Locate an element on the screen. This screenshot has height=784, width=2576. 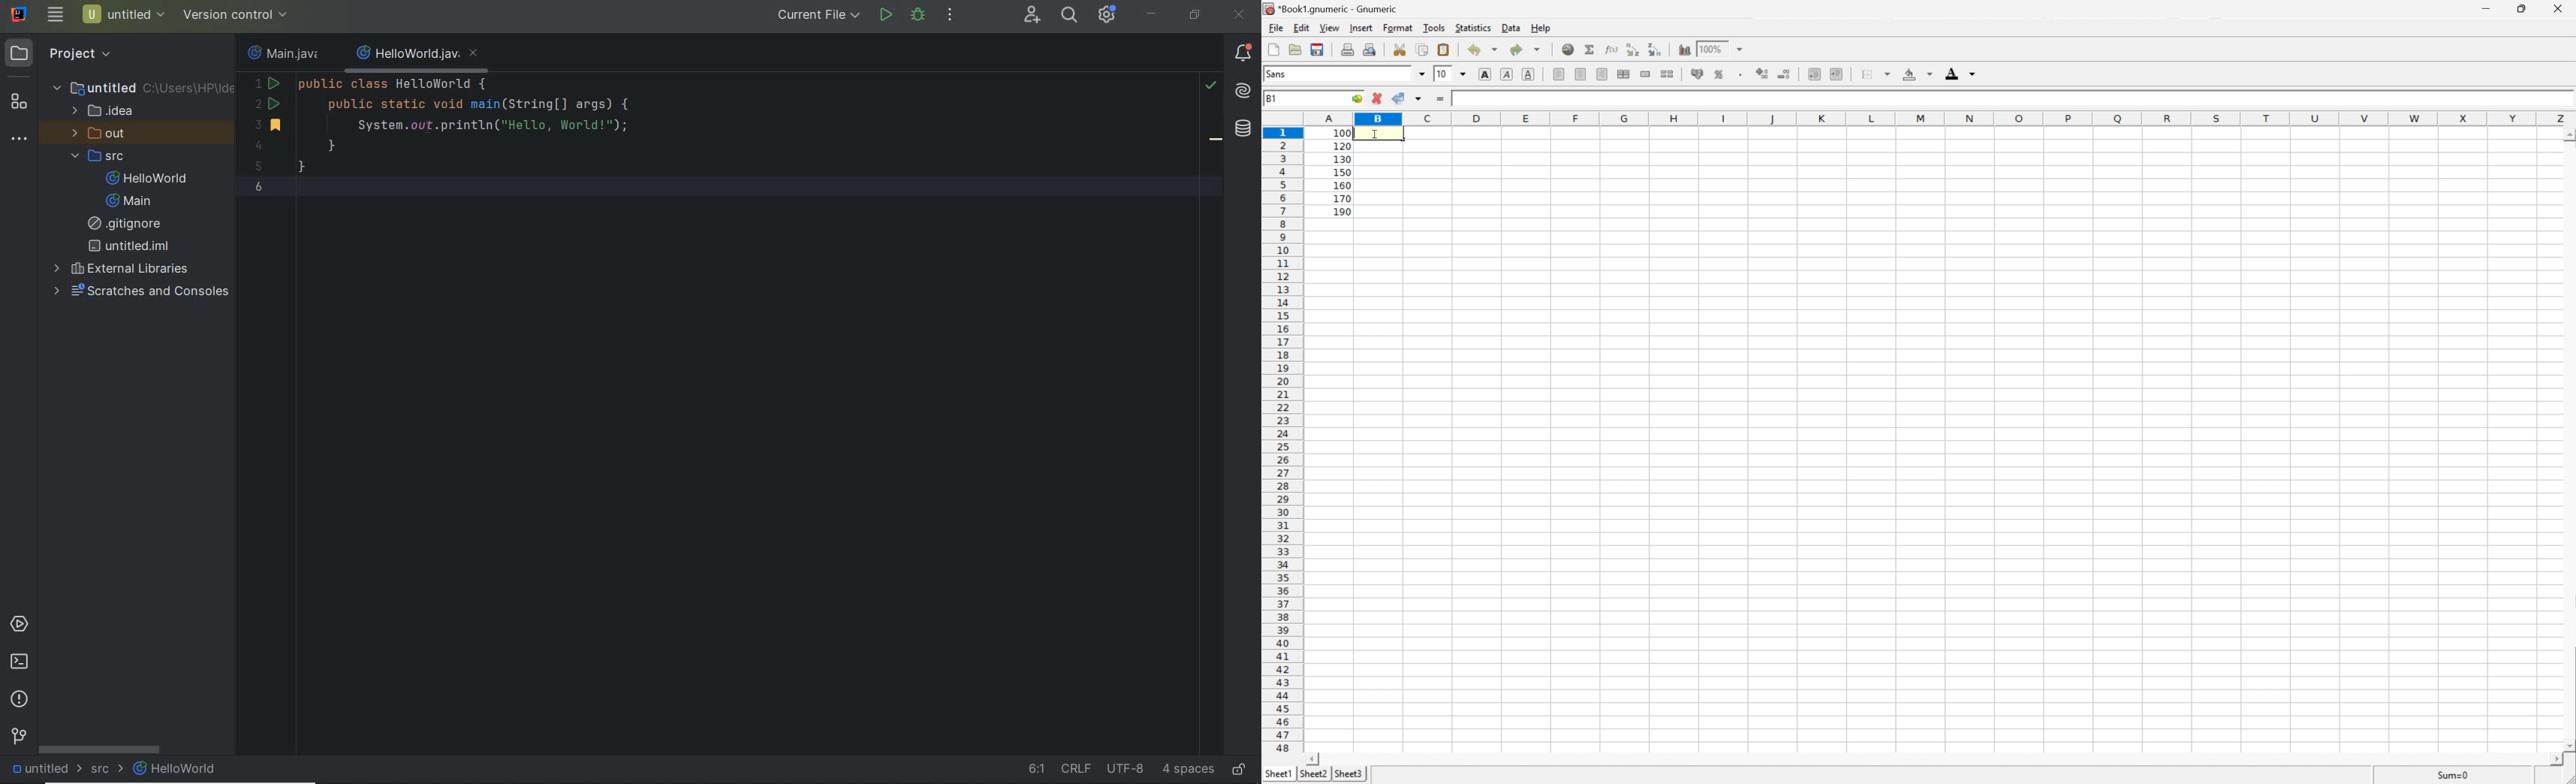
4 spaces(indent) is located at coordinates (1186, 770).